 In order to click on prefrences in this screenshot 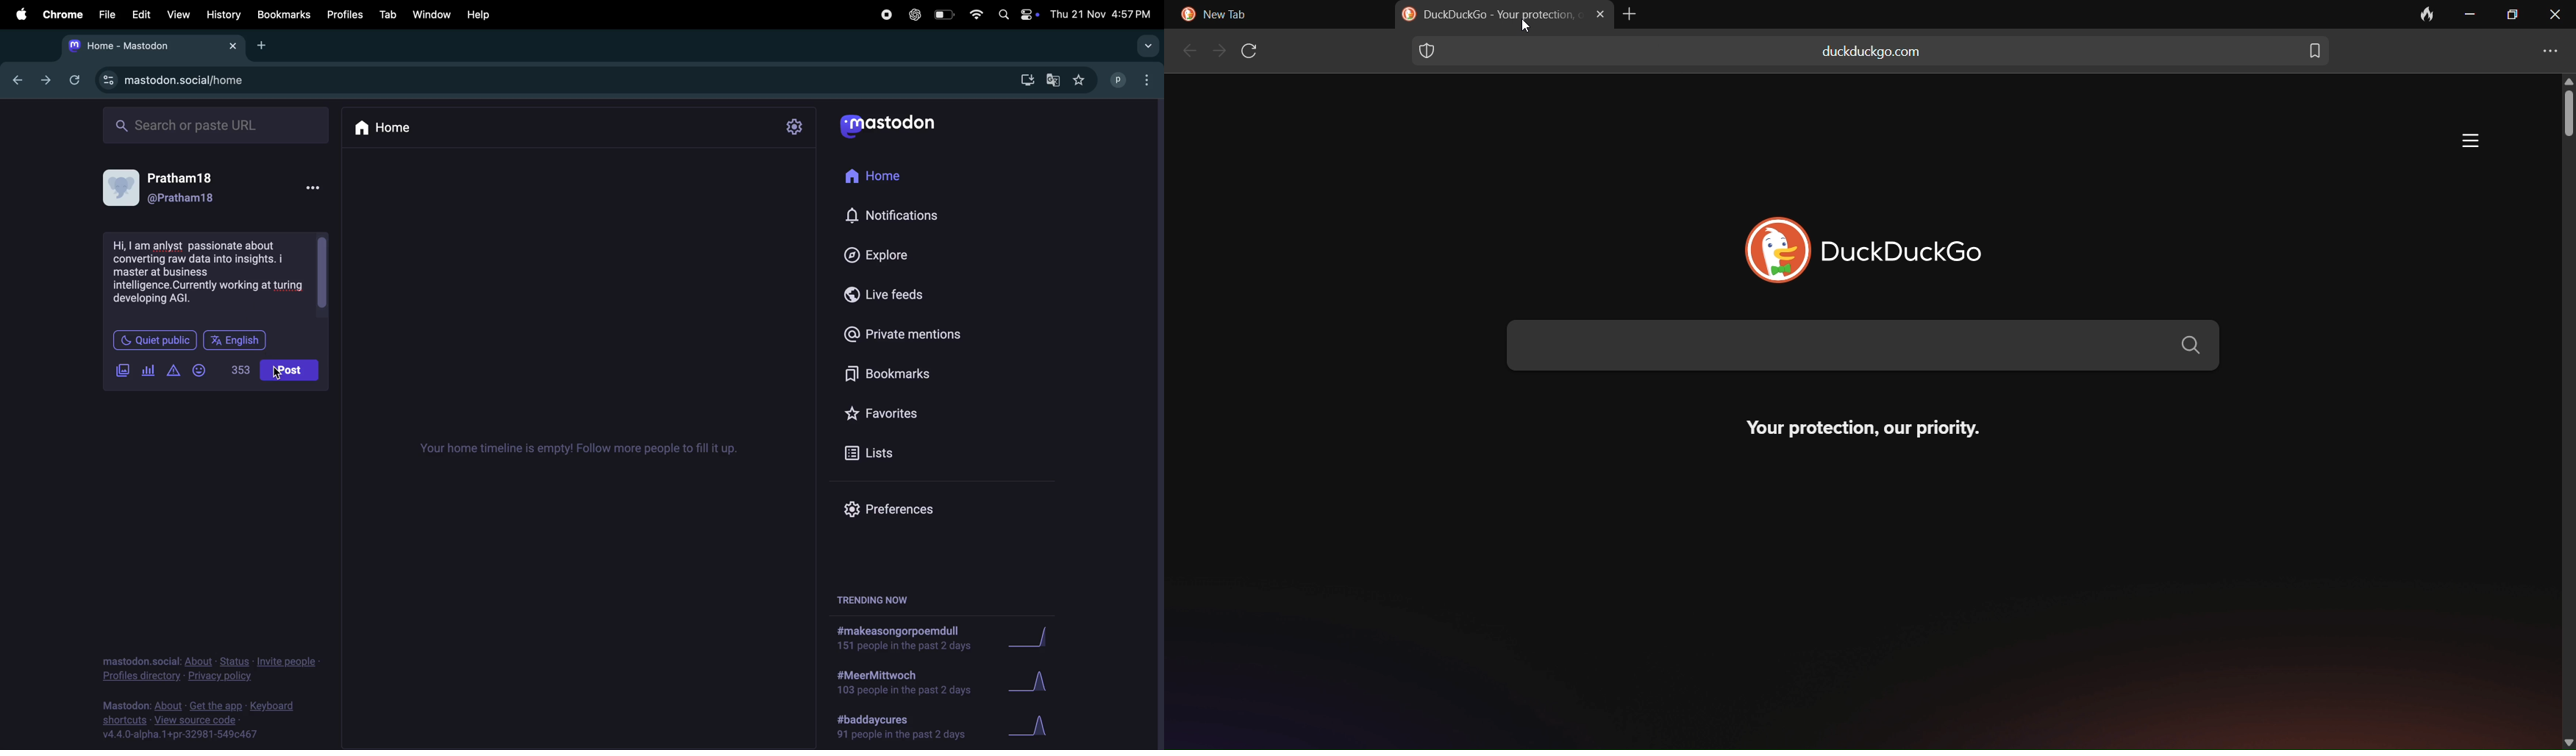, I will do `click(897, 507)`.